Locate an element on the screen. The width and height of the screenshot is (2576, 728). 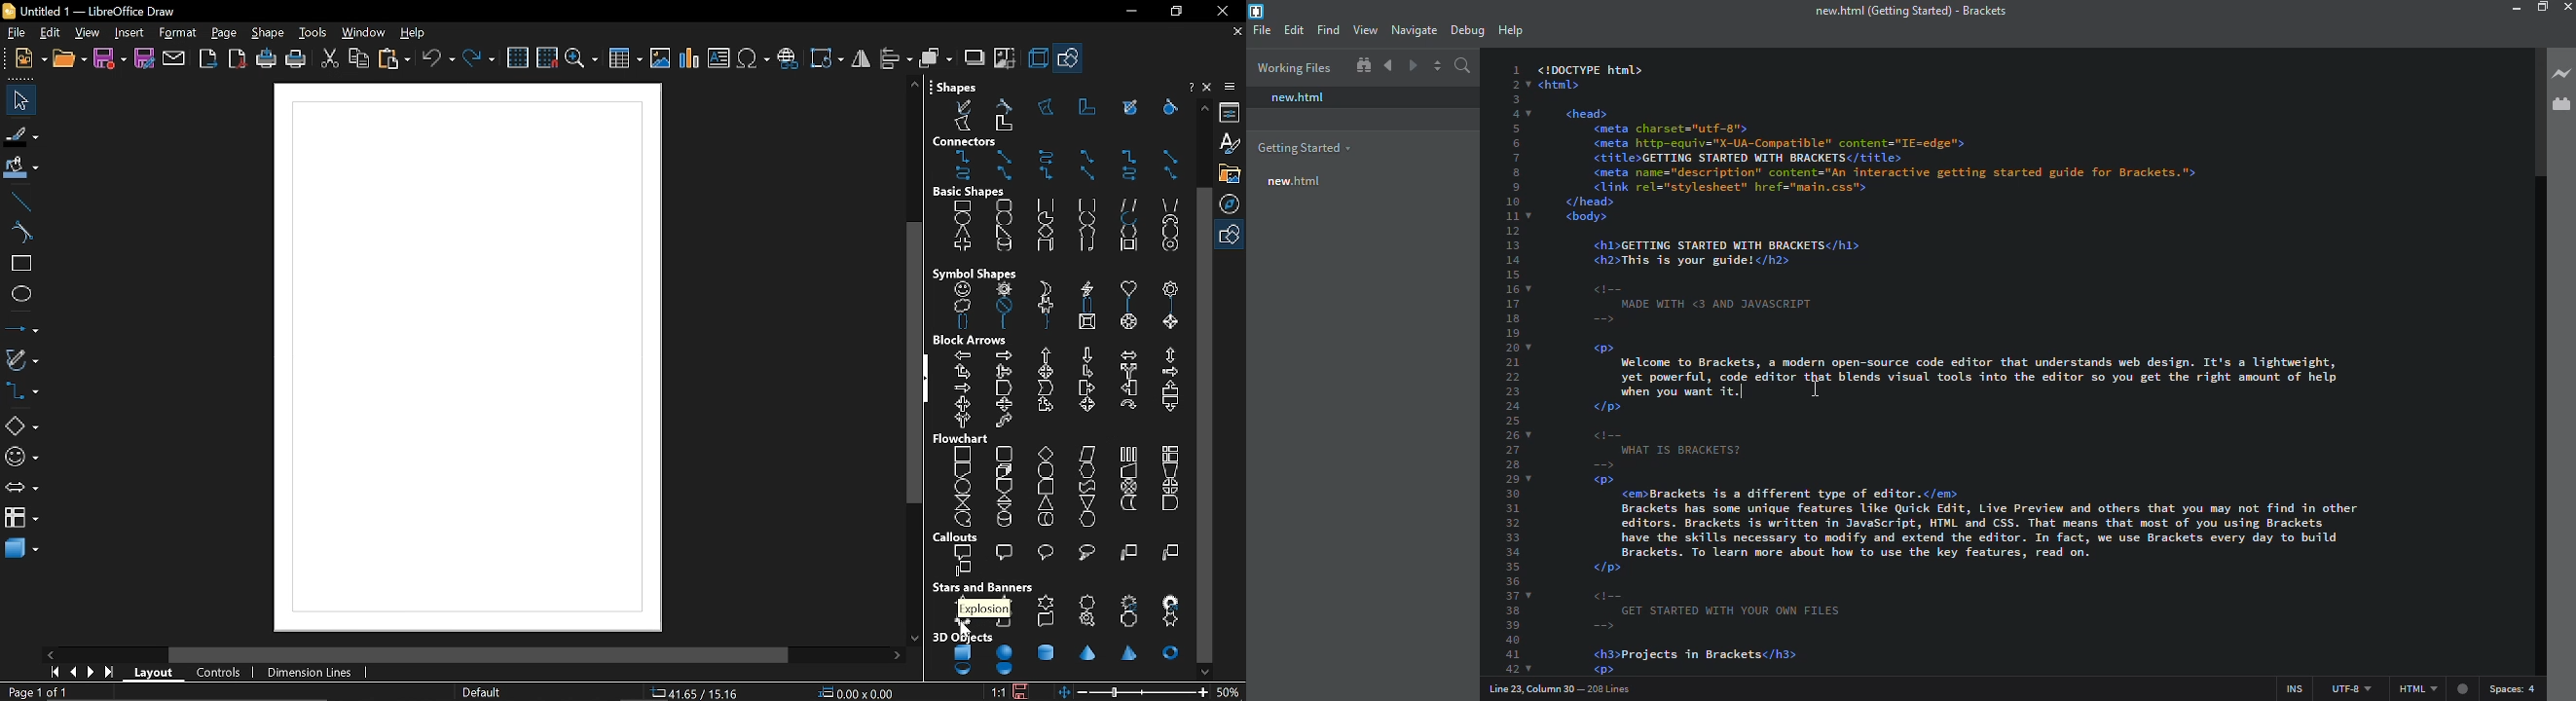
crop is located at coordinates (1007, 61).